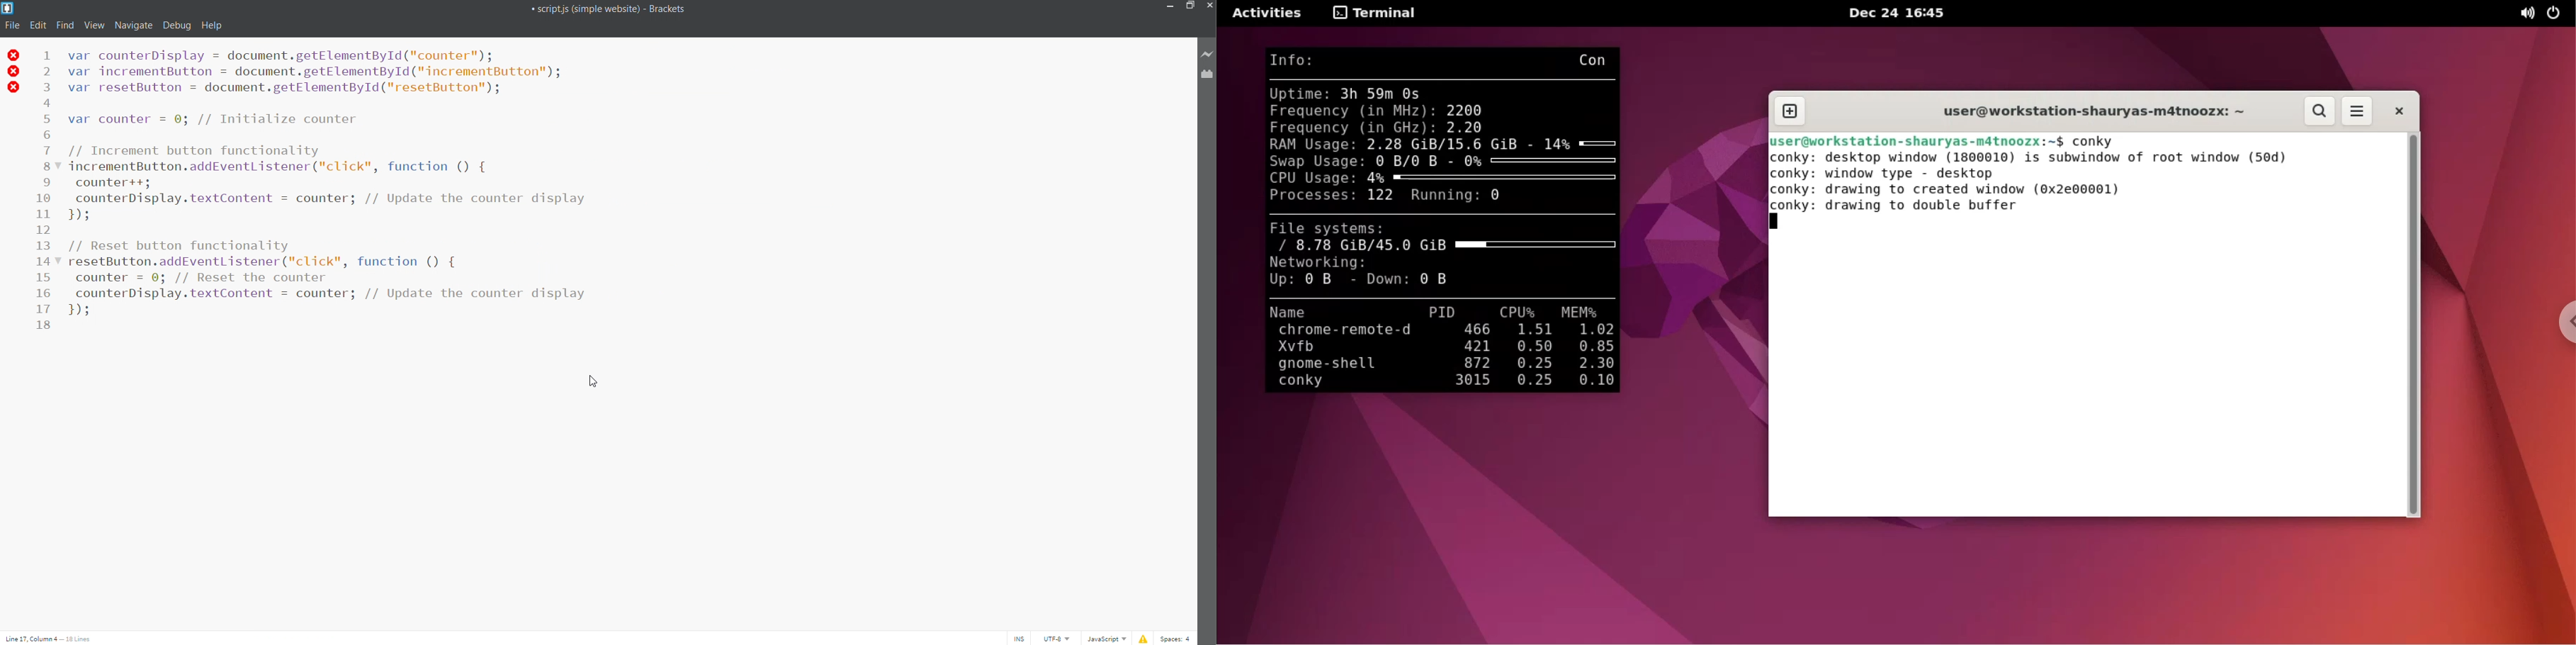 This screenshot has height=672, width=2576. Describe the element at coordinates (8, 8) in the screenshot. I see `brackets` at that location.